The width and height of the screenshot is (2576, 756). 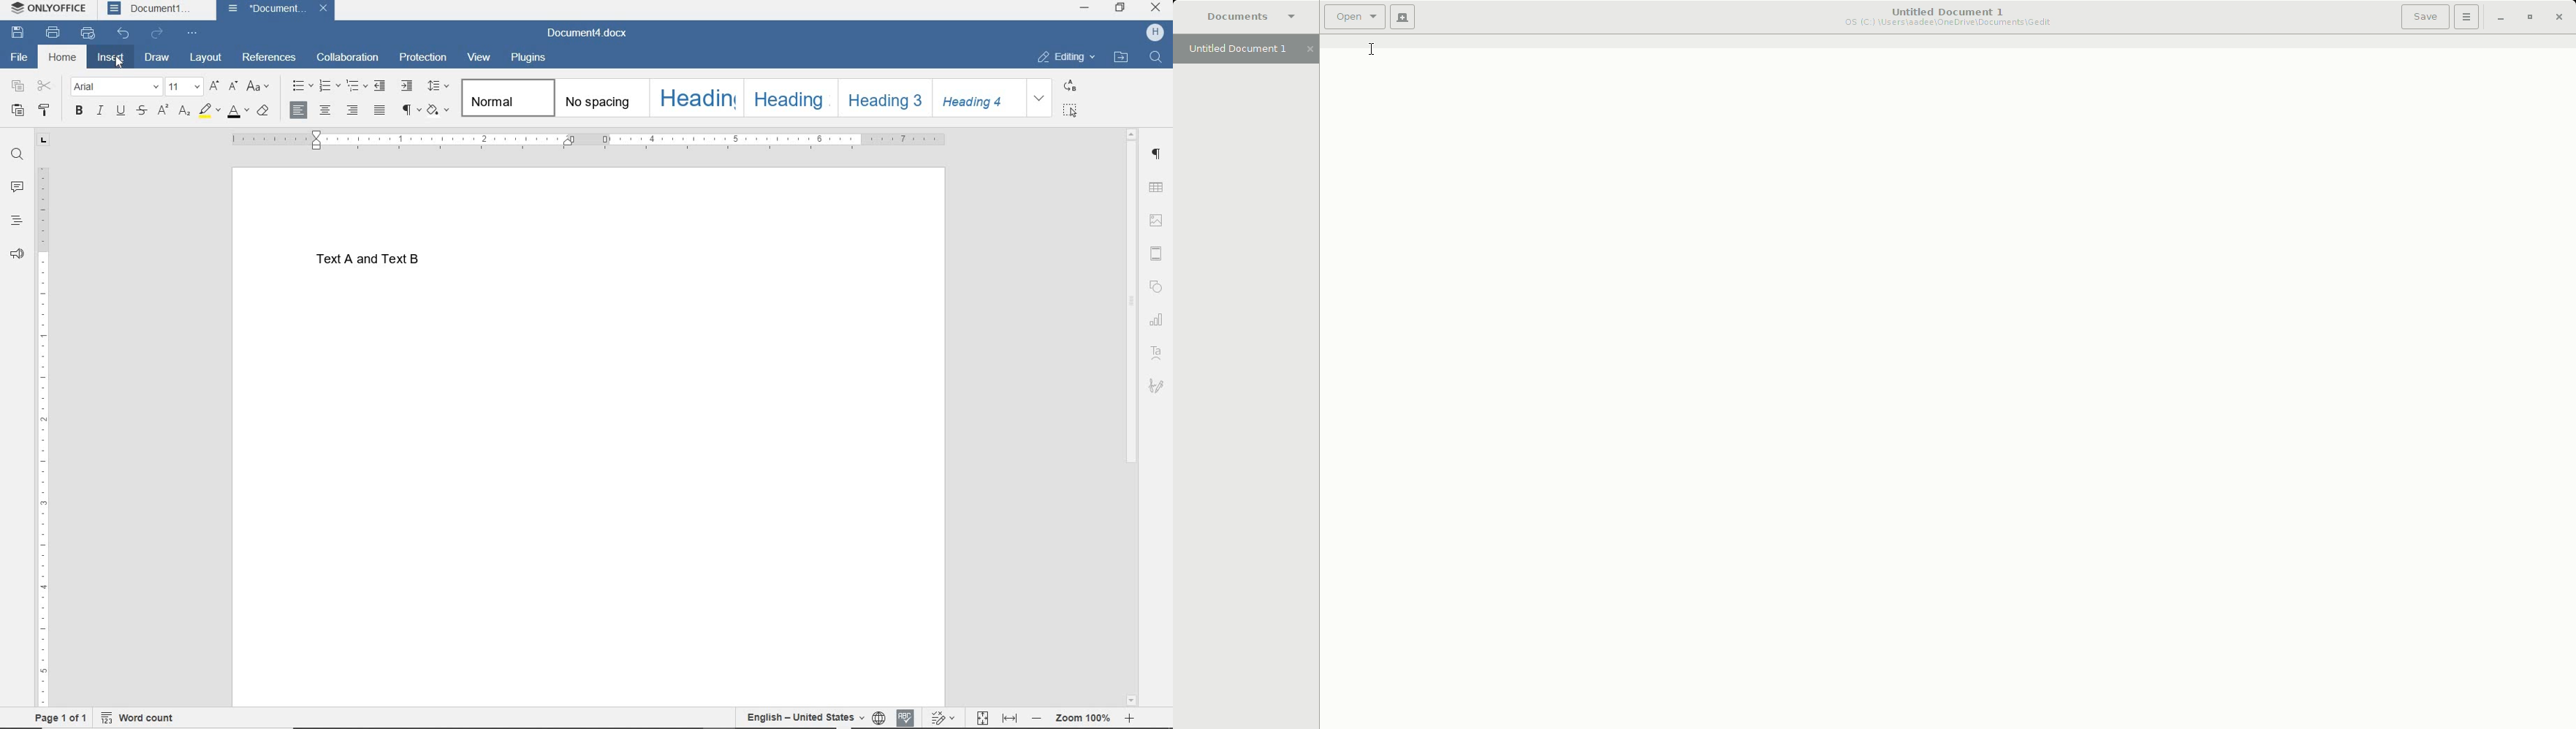 I want to click on PARAGRAPH LINE SPACING, so click(x=438, y=87).